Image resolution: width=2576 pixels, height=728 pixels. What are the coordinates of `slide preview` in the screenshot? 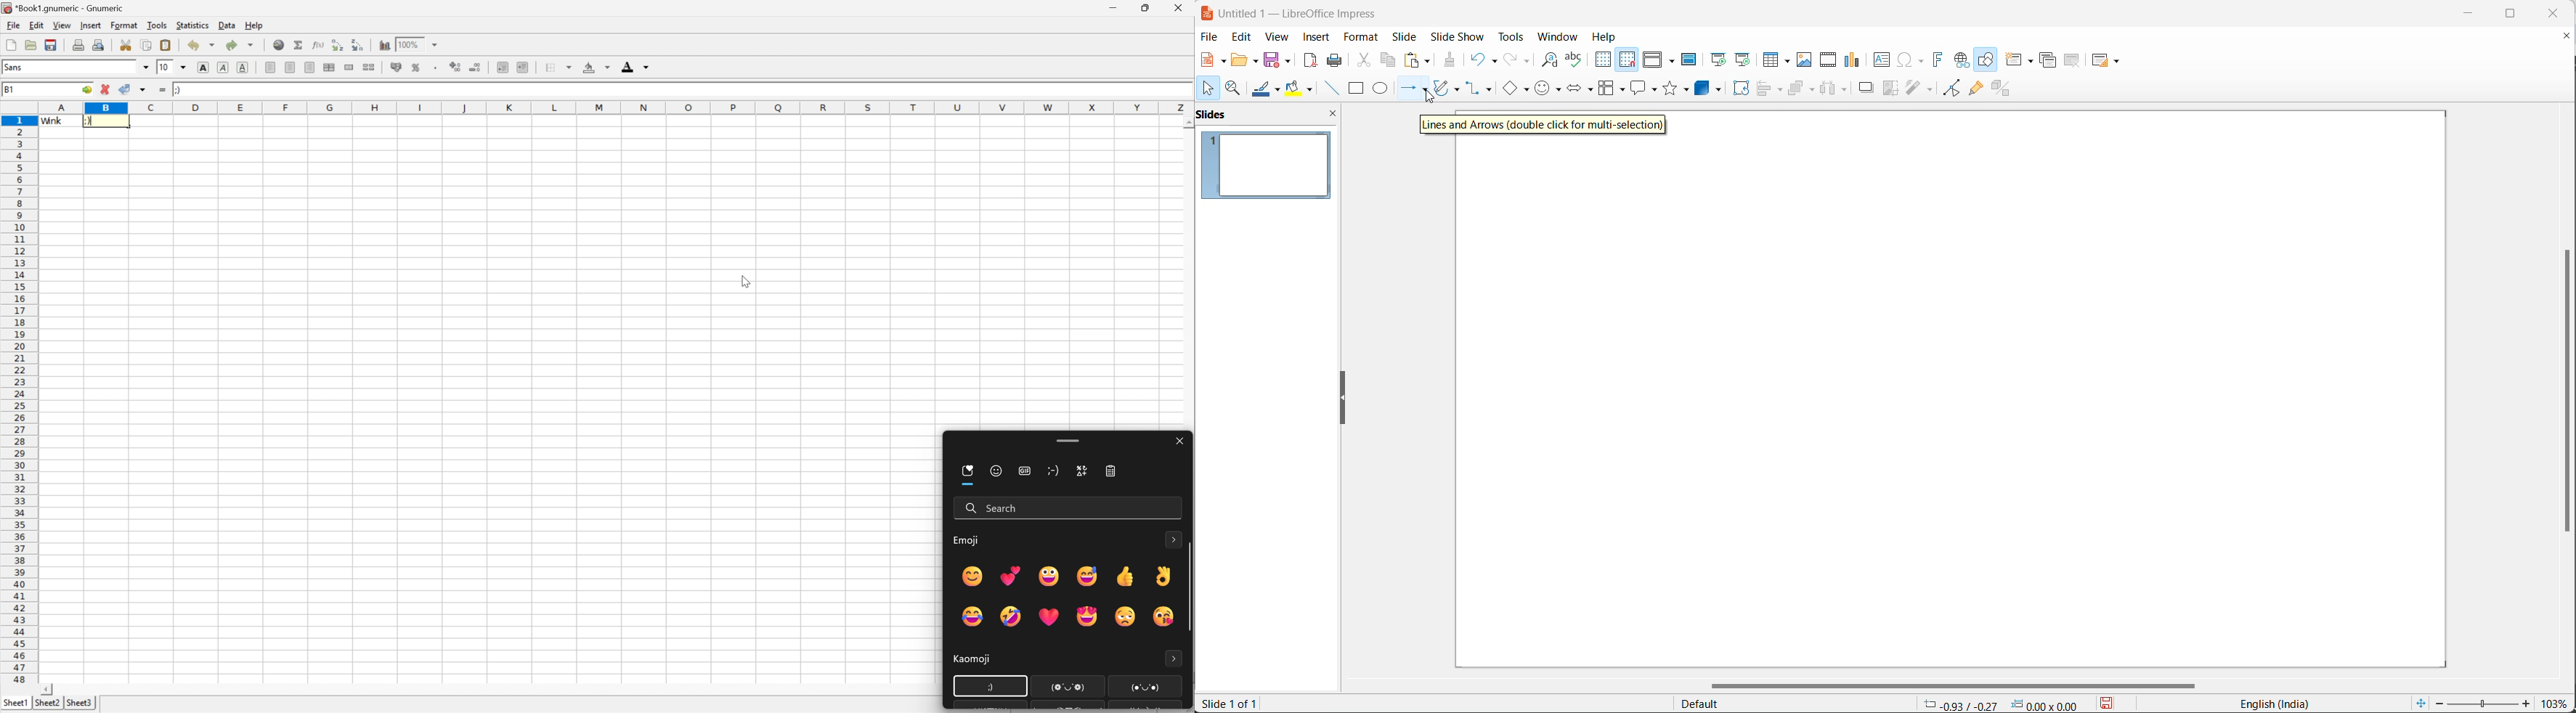 It's located at (1270, 165).